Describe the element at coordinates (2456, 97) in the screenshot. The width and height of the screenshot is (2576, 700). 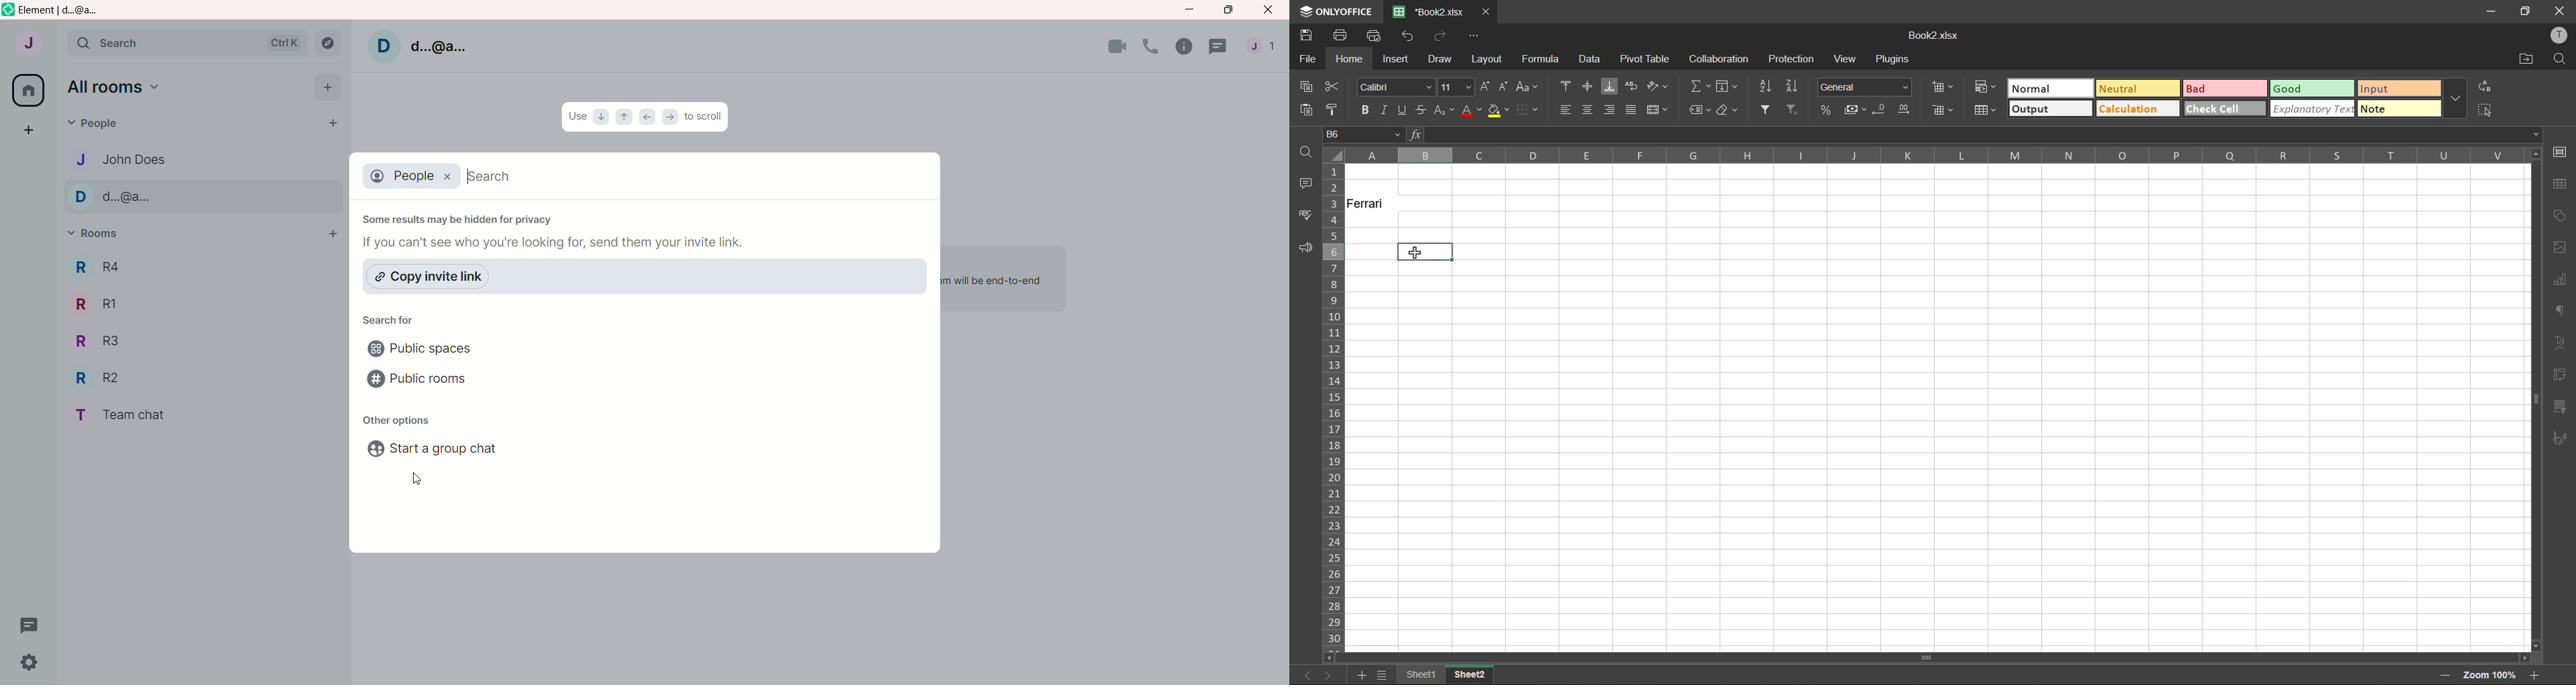
I see `more options` at that location.